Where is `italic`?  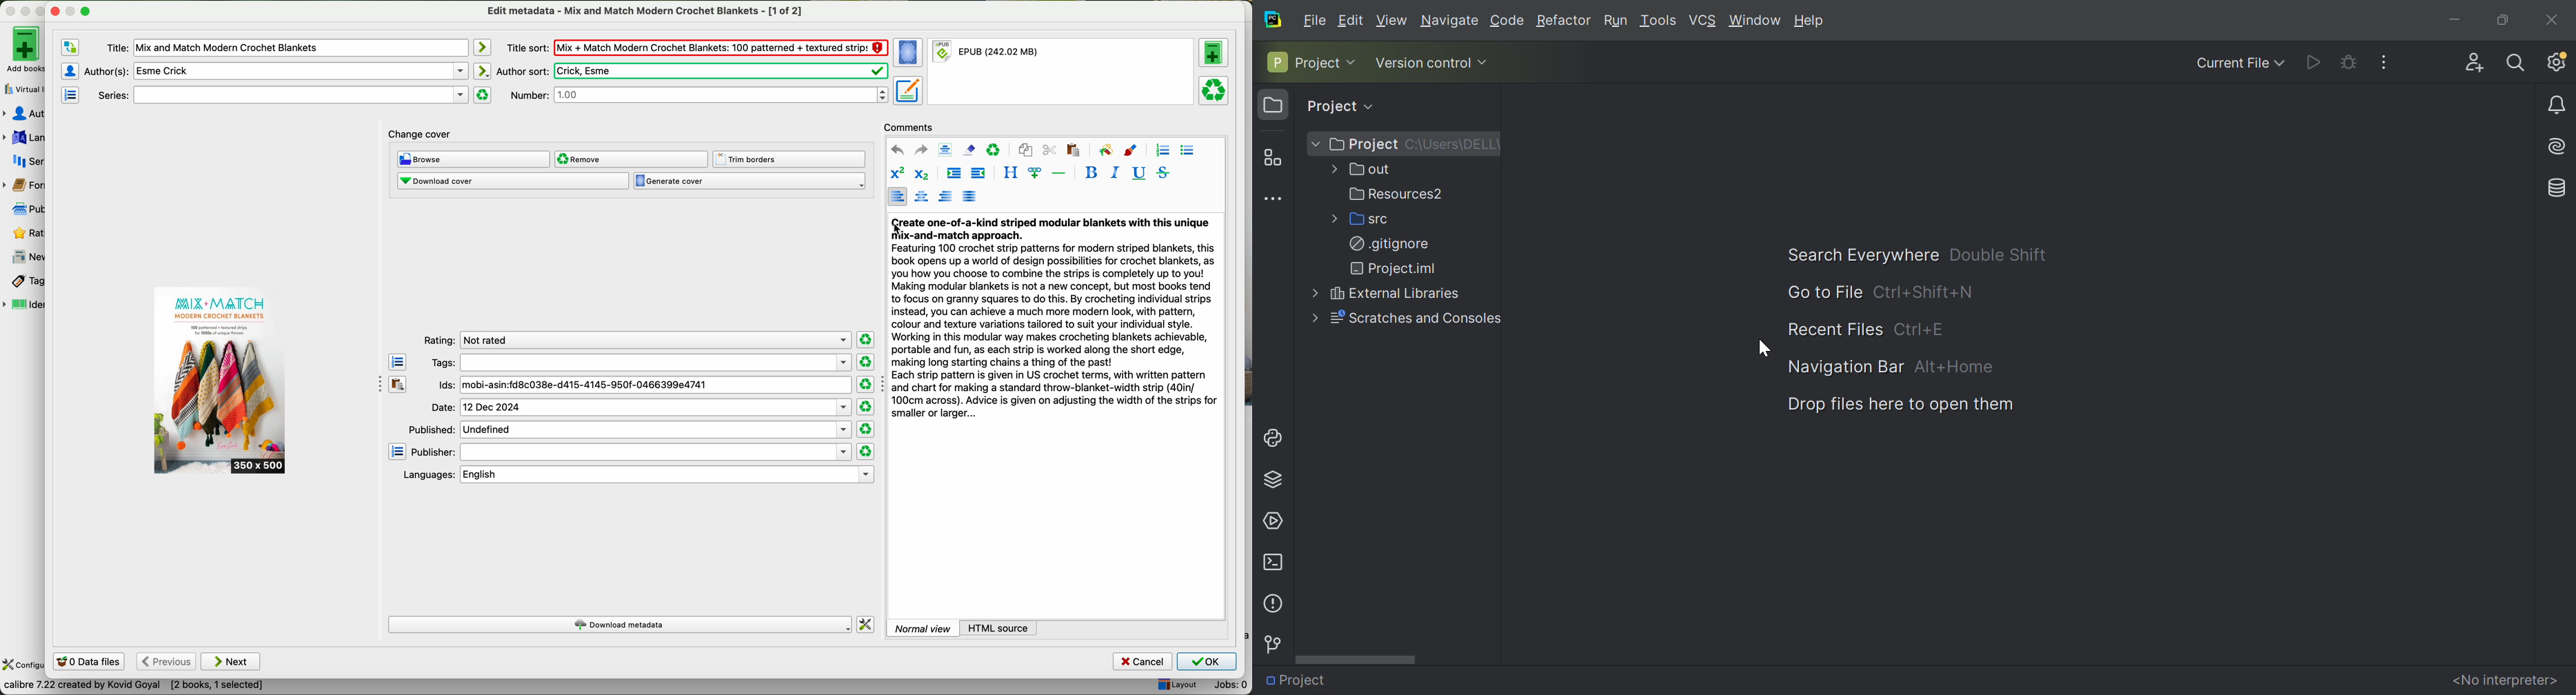 italic is located at coordinates (1113, 172).